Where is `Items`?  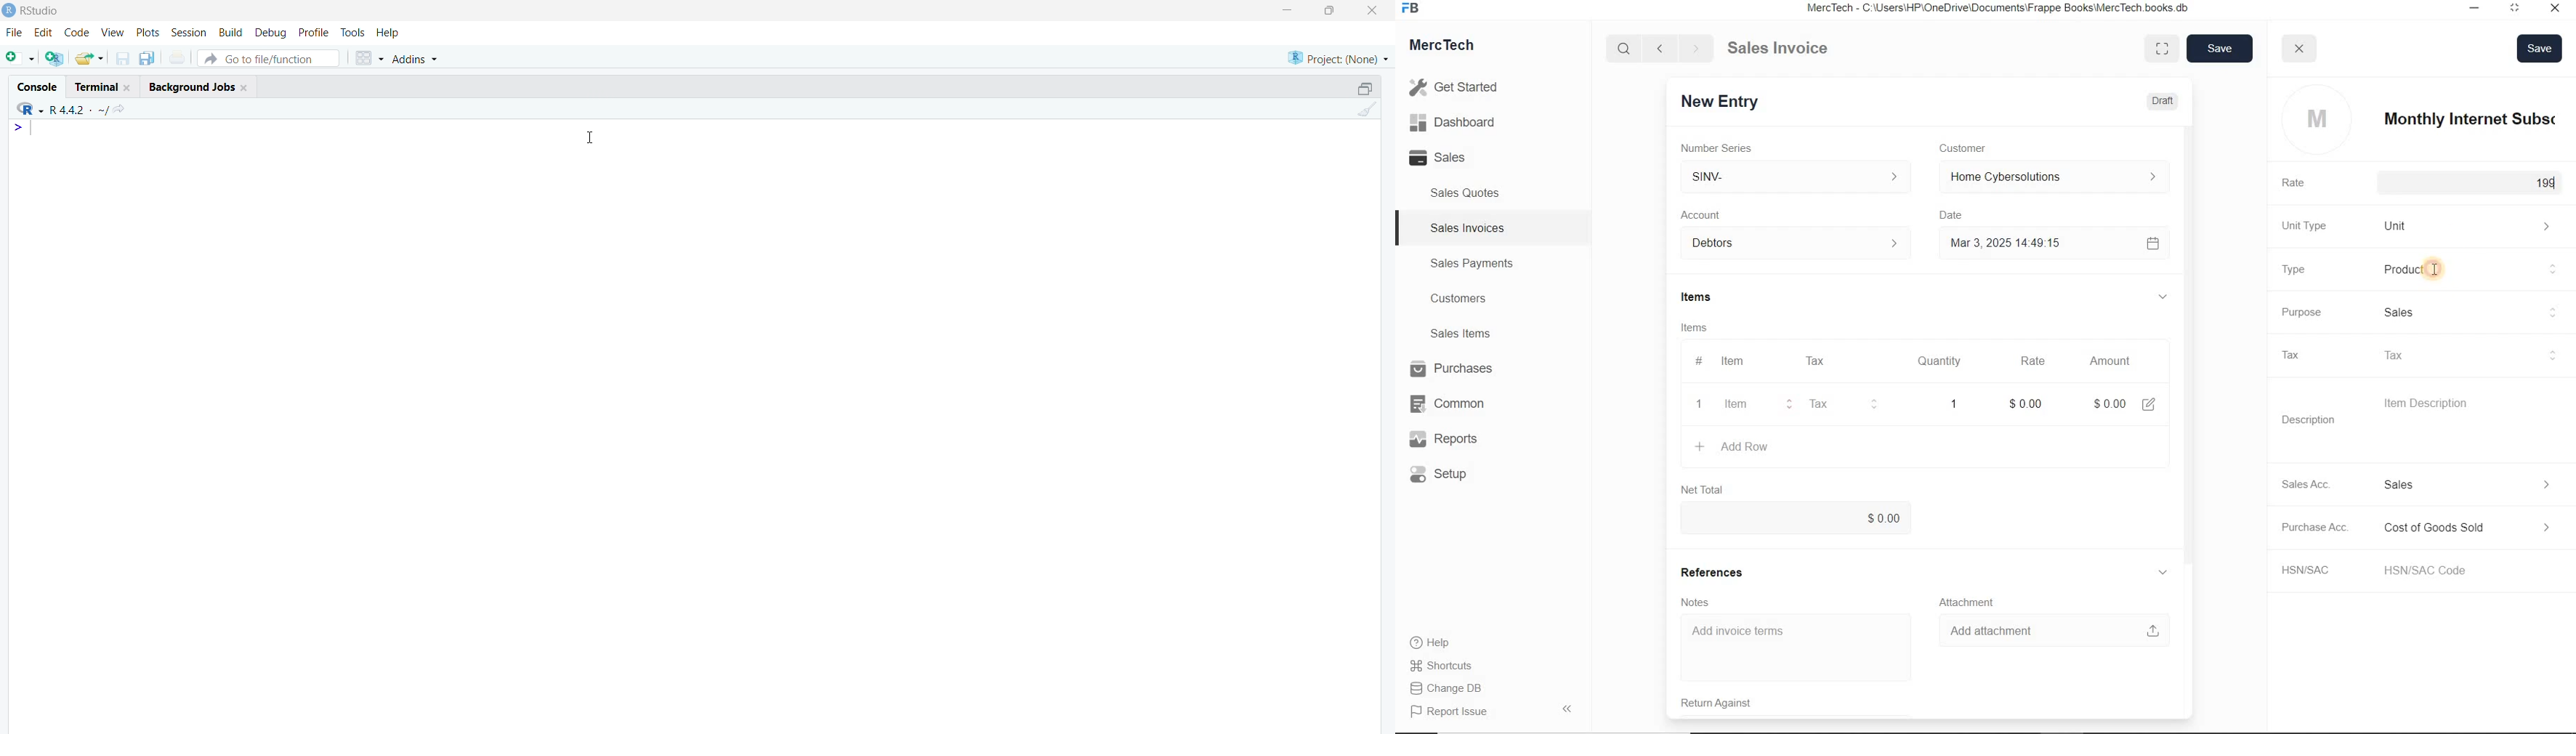
Items is located at coordinates (1708, 298).